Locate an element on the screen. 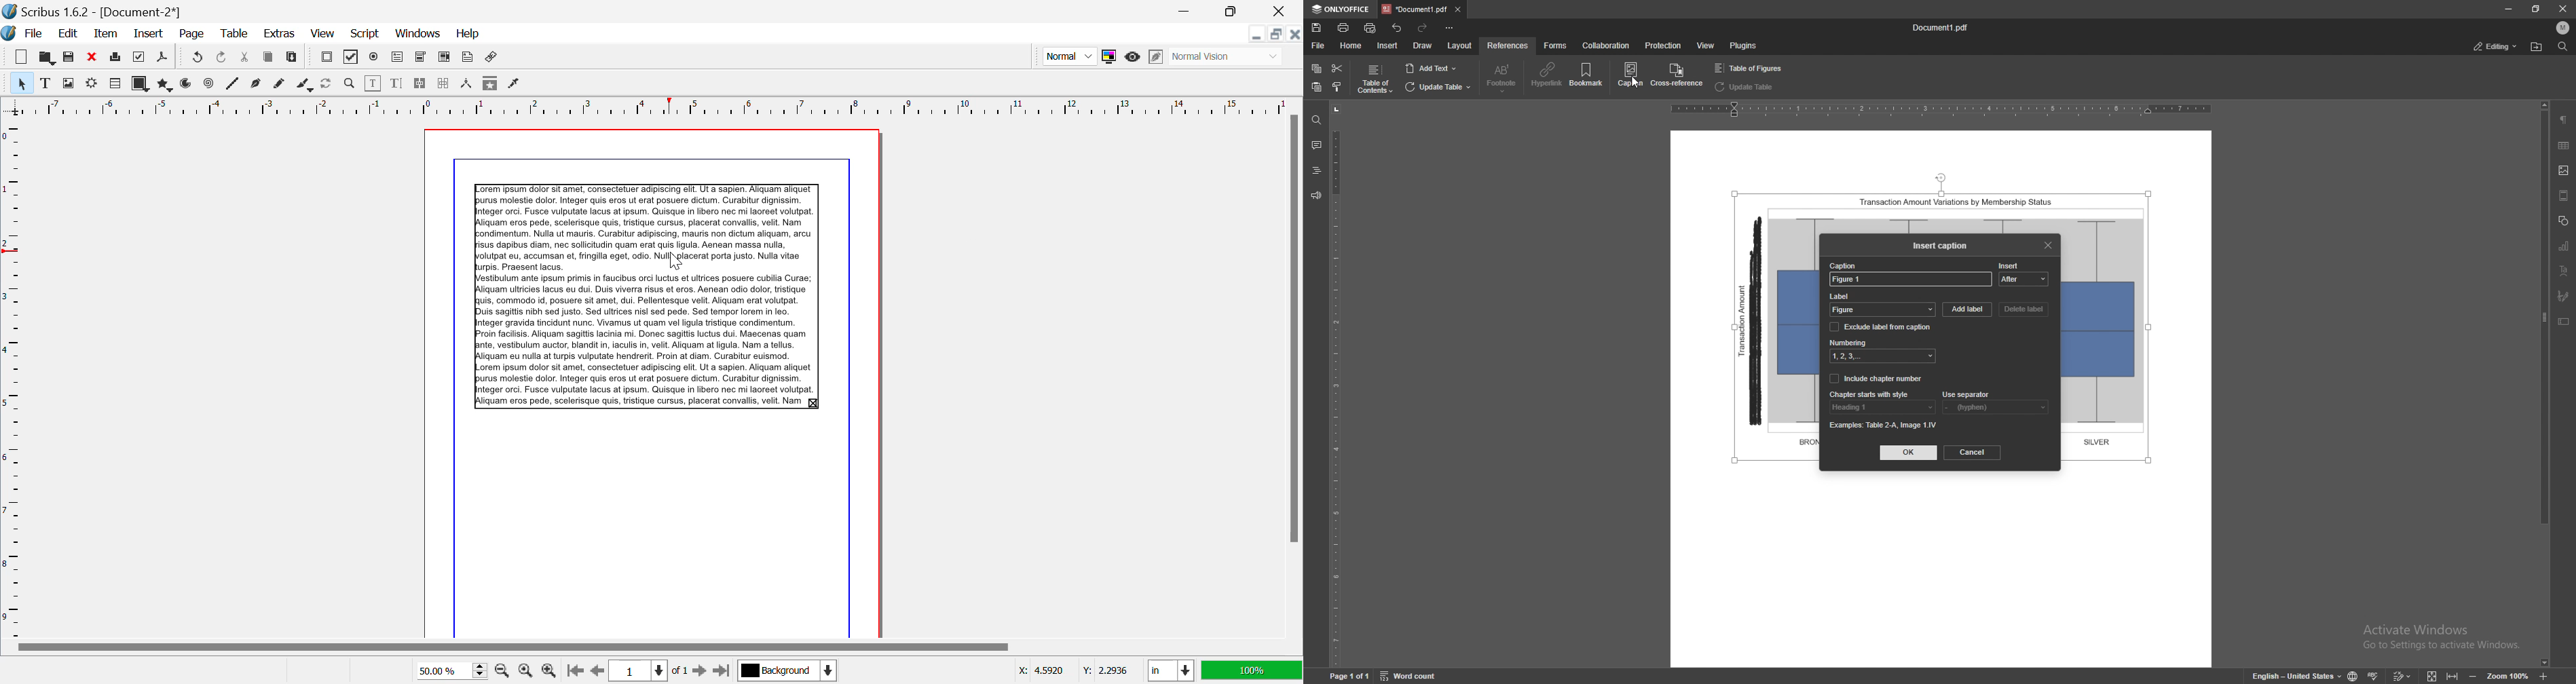  change text language is located at coordinates (2296, 674).